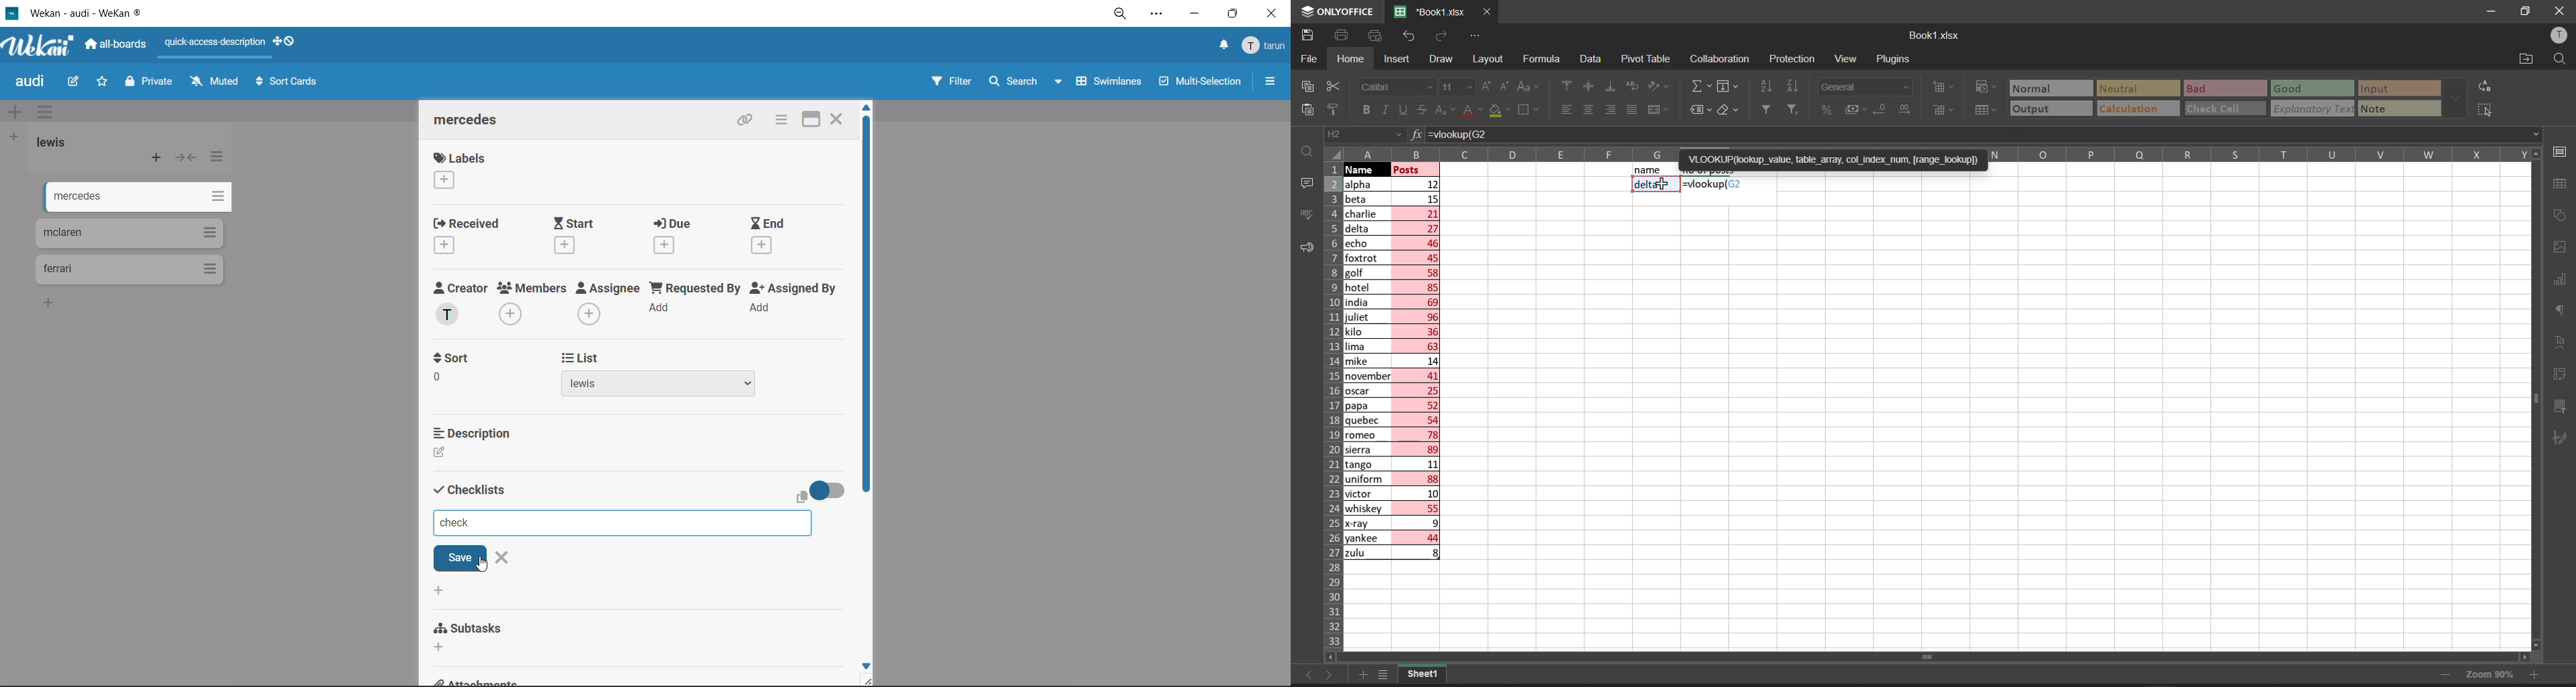 This screenshot has width=2576, height=700. What do you see at coordinates (2040, 88) in the screenshot?
I see `Normal` at bounding box center [2040, 88].